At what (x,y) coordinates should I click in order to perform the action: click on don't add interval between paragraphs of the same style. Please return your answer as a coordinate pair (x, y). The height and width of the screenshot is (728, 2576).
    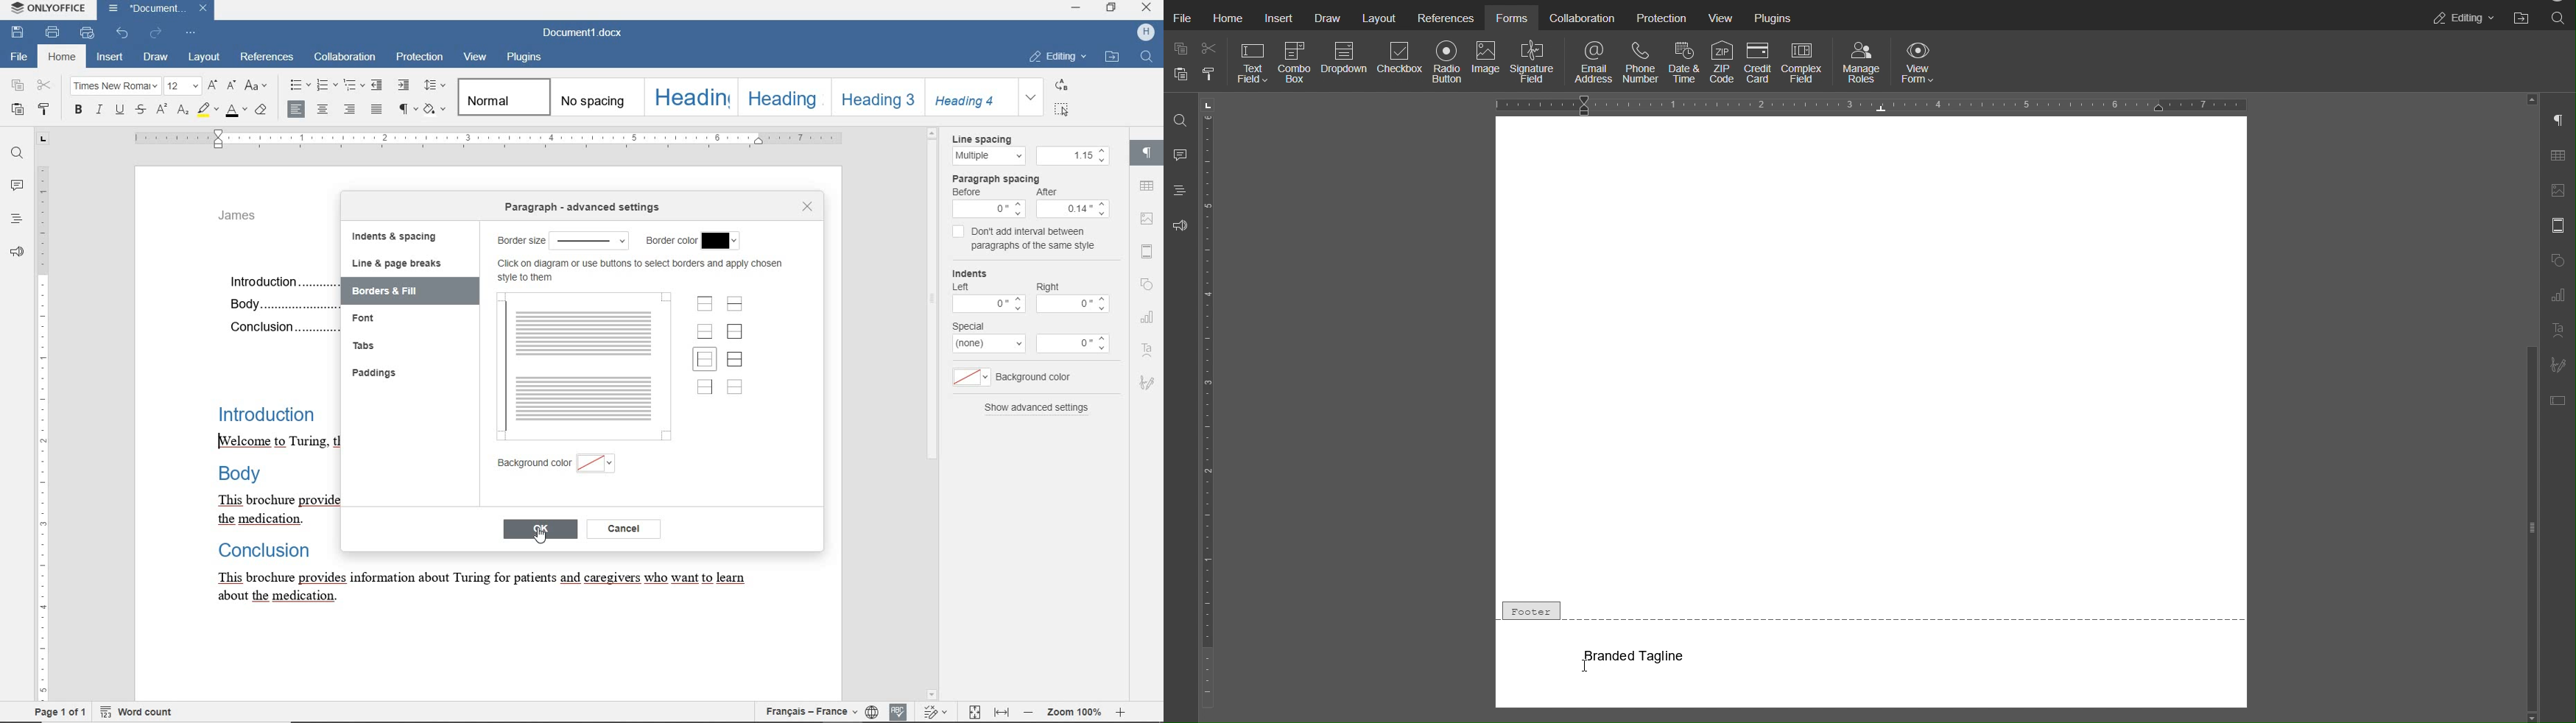
    Looking at the image, I should click on (1038, 241).